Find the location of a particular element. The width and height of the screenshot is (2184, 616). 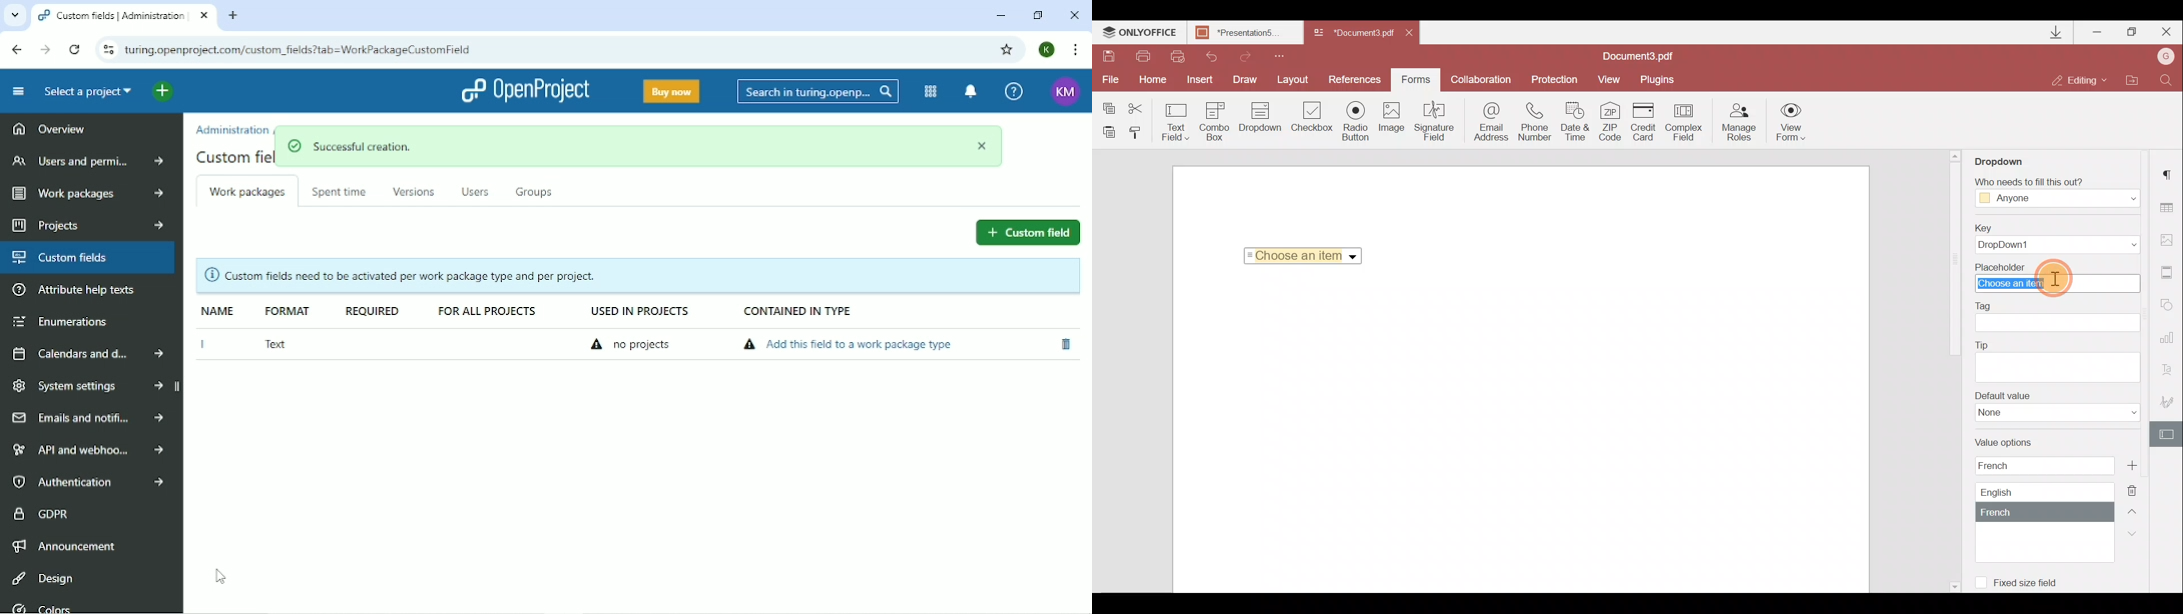

Reload this page is located at coordinates (76, 49).